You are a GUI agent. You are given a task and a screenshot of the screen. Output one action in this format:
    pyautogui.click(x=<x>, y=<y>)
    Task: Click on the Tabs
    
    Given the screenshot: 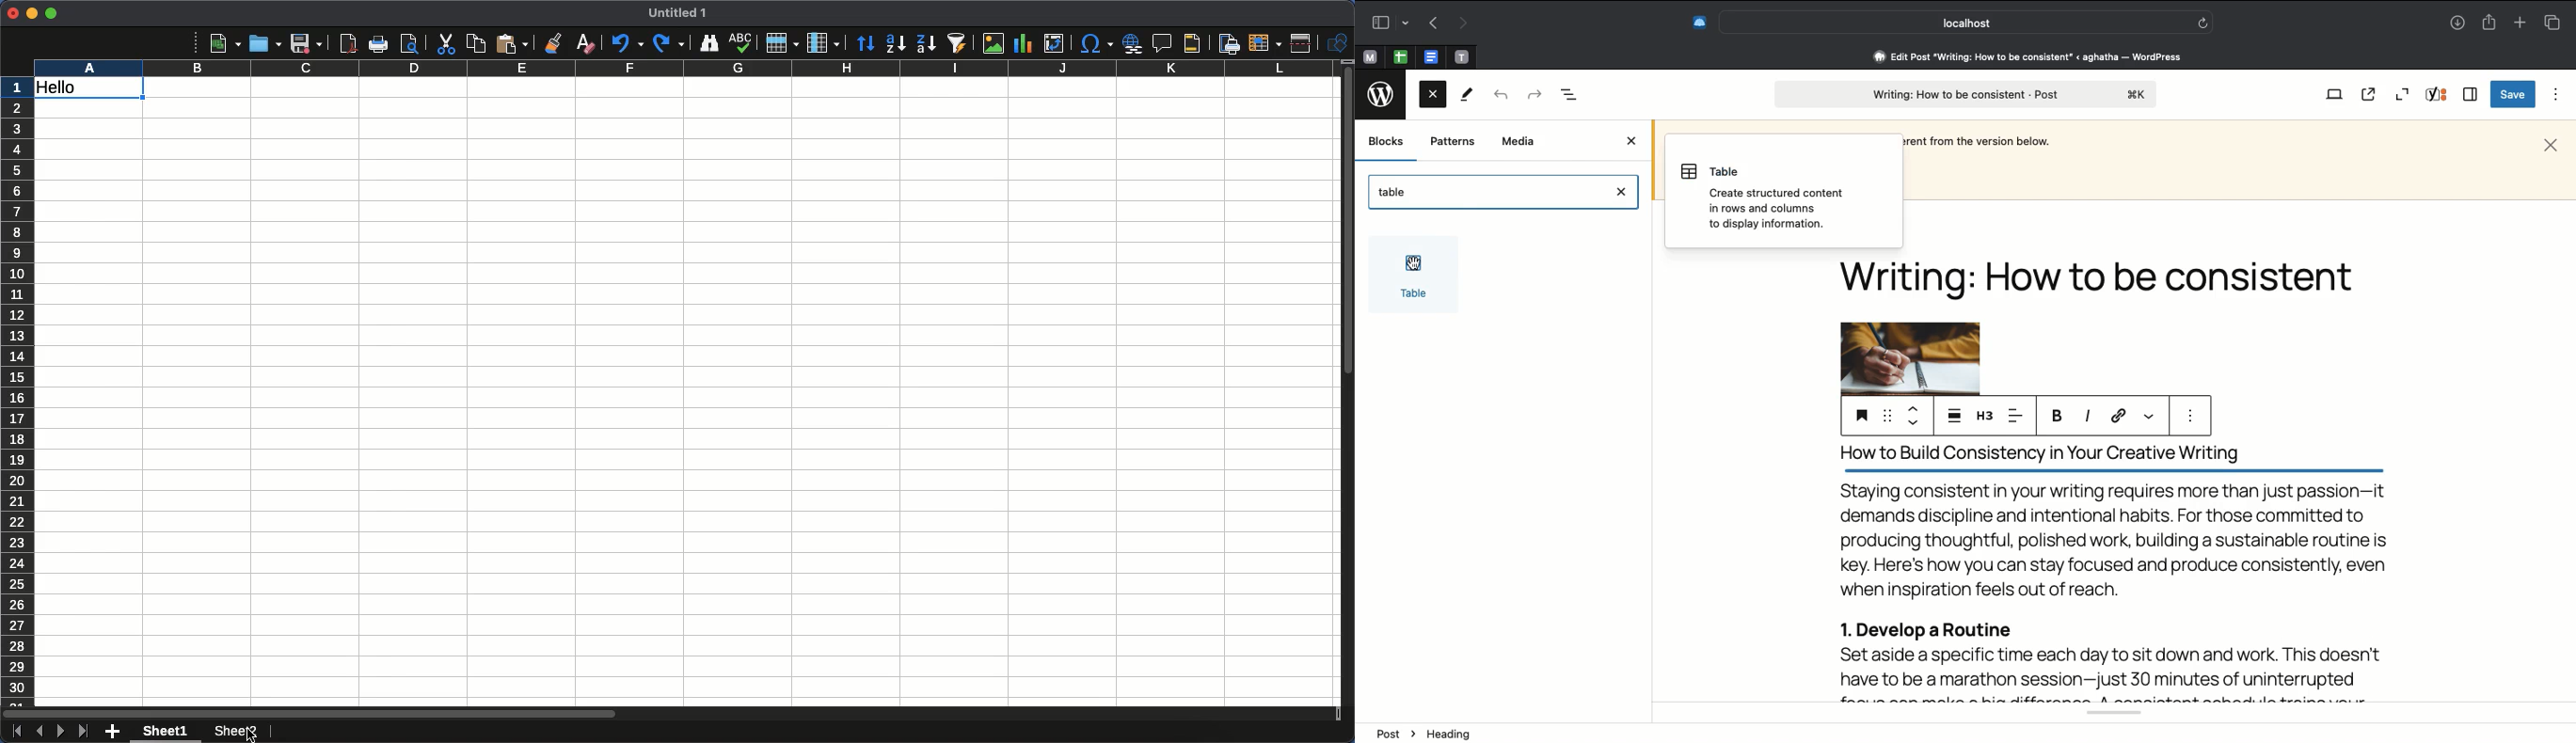 What is the action you would take?
    pyautogui.click(x=2554, y=22)
    